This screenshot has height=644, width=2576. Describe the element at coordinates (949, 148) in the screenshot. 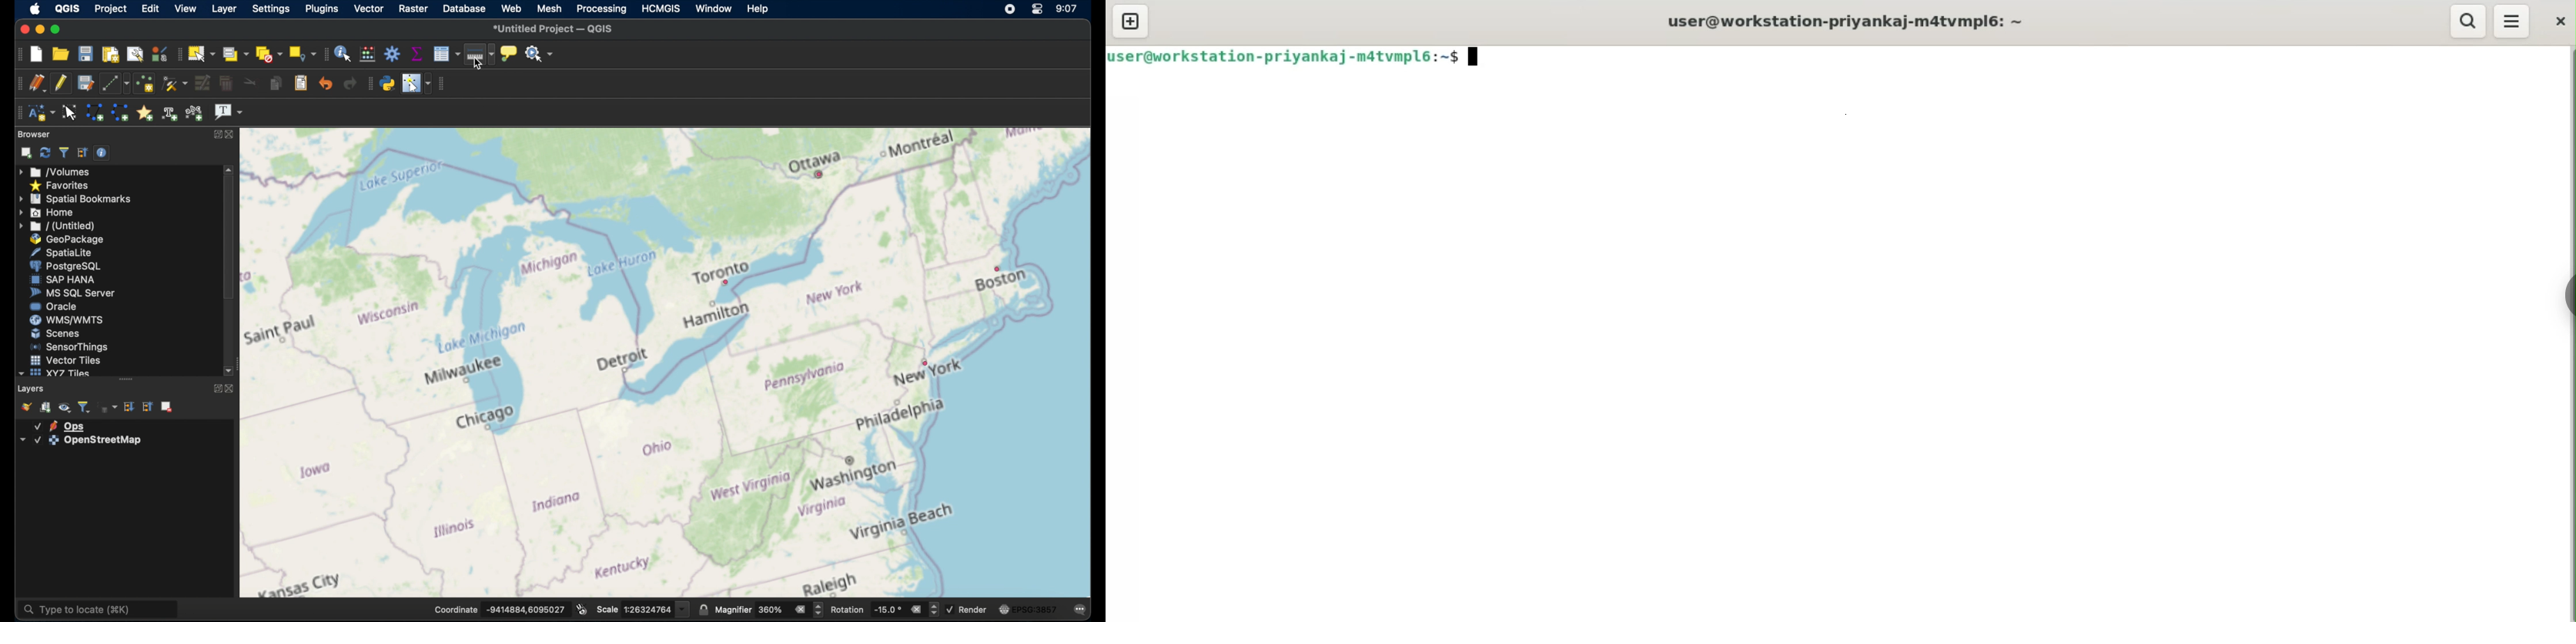

I see `open street map` at that location.